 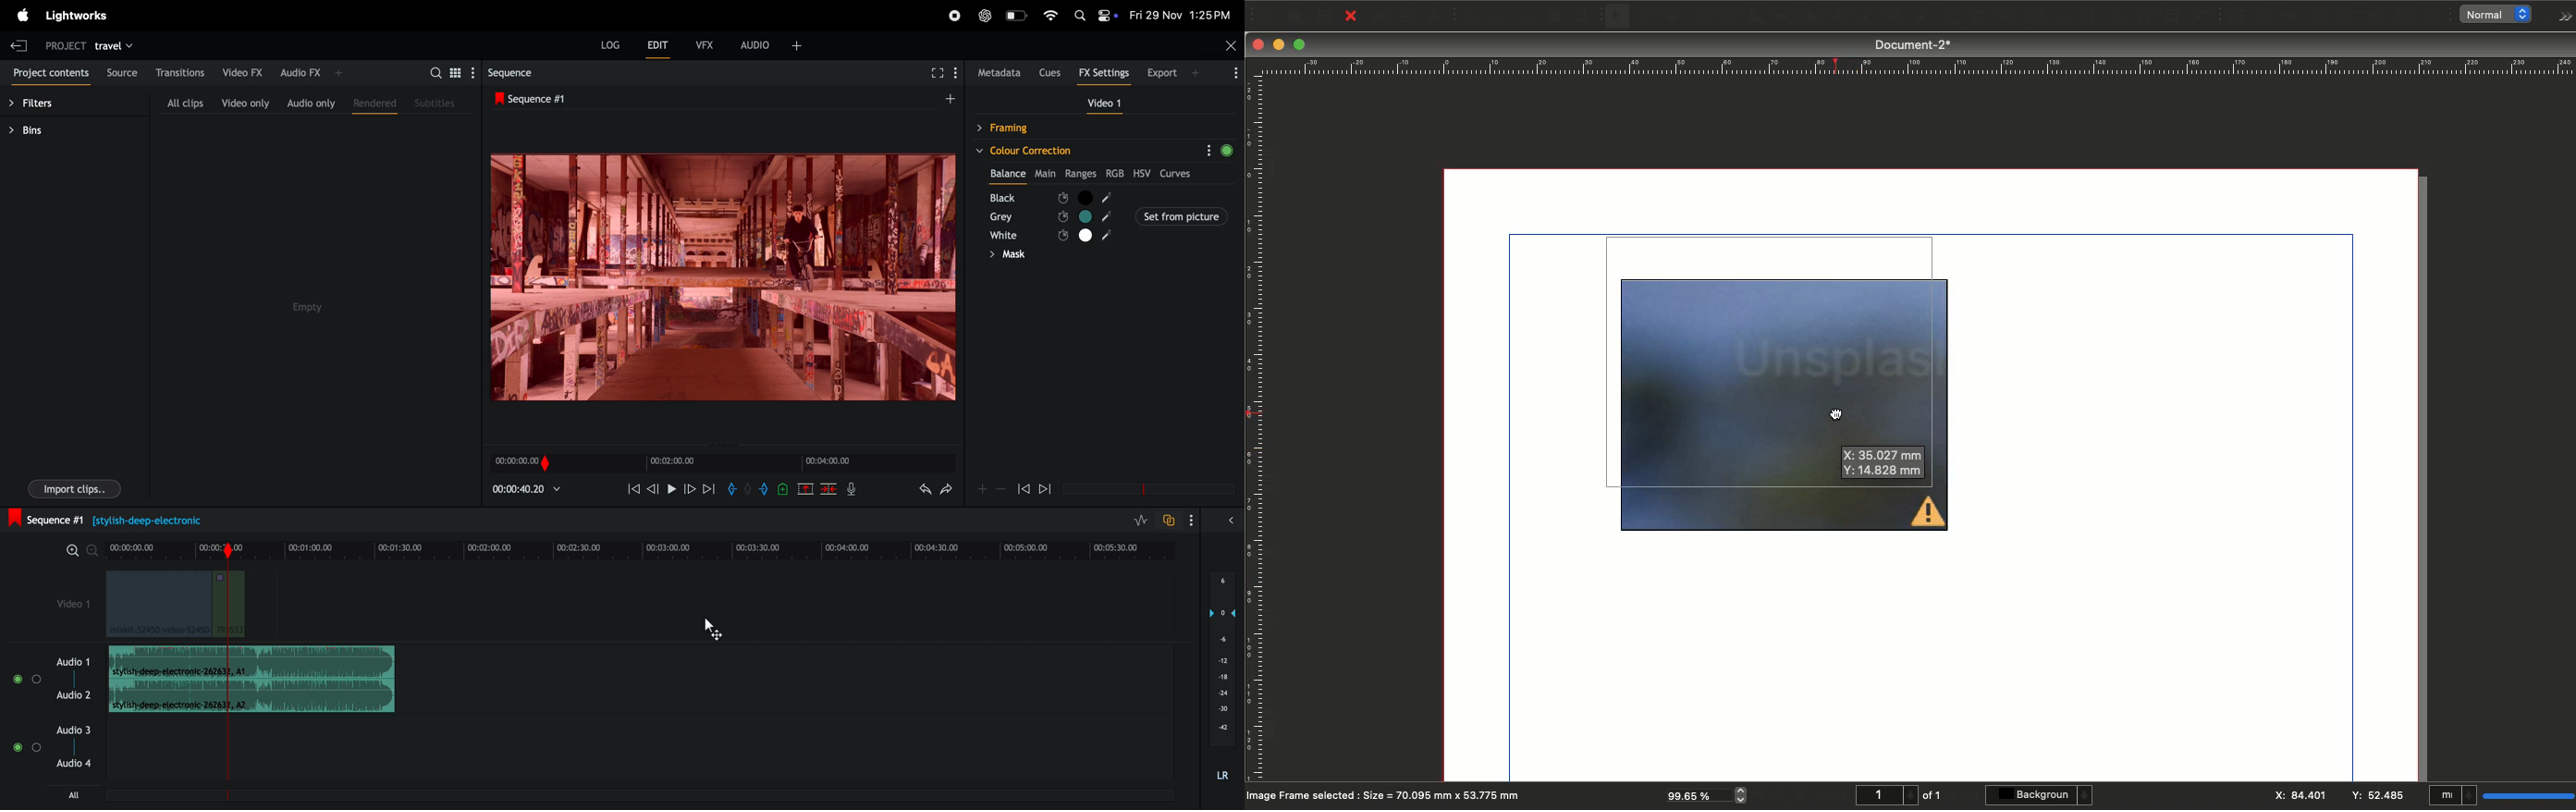 I want to click on Edit text with story editor, so click(x=2044, y=17).